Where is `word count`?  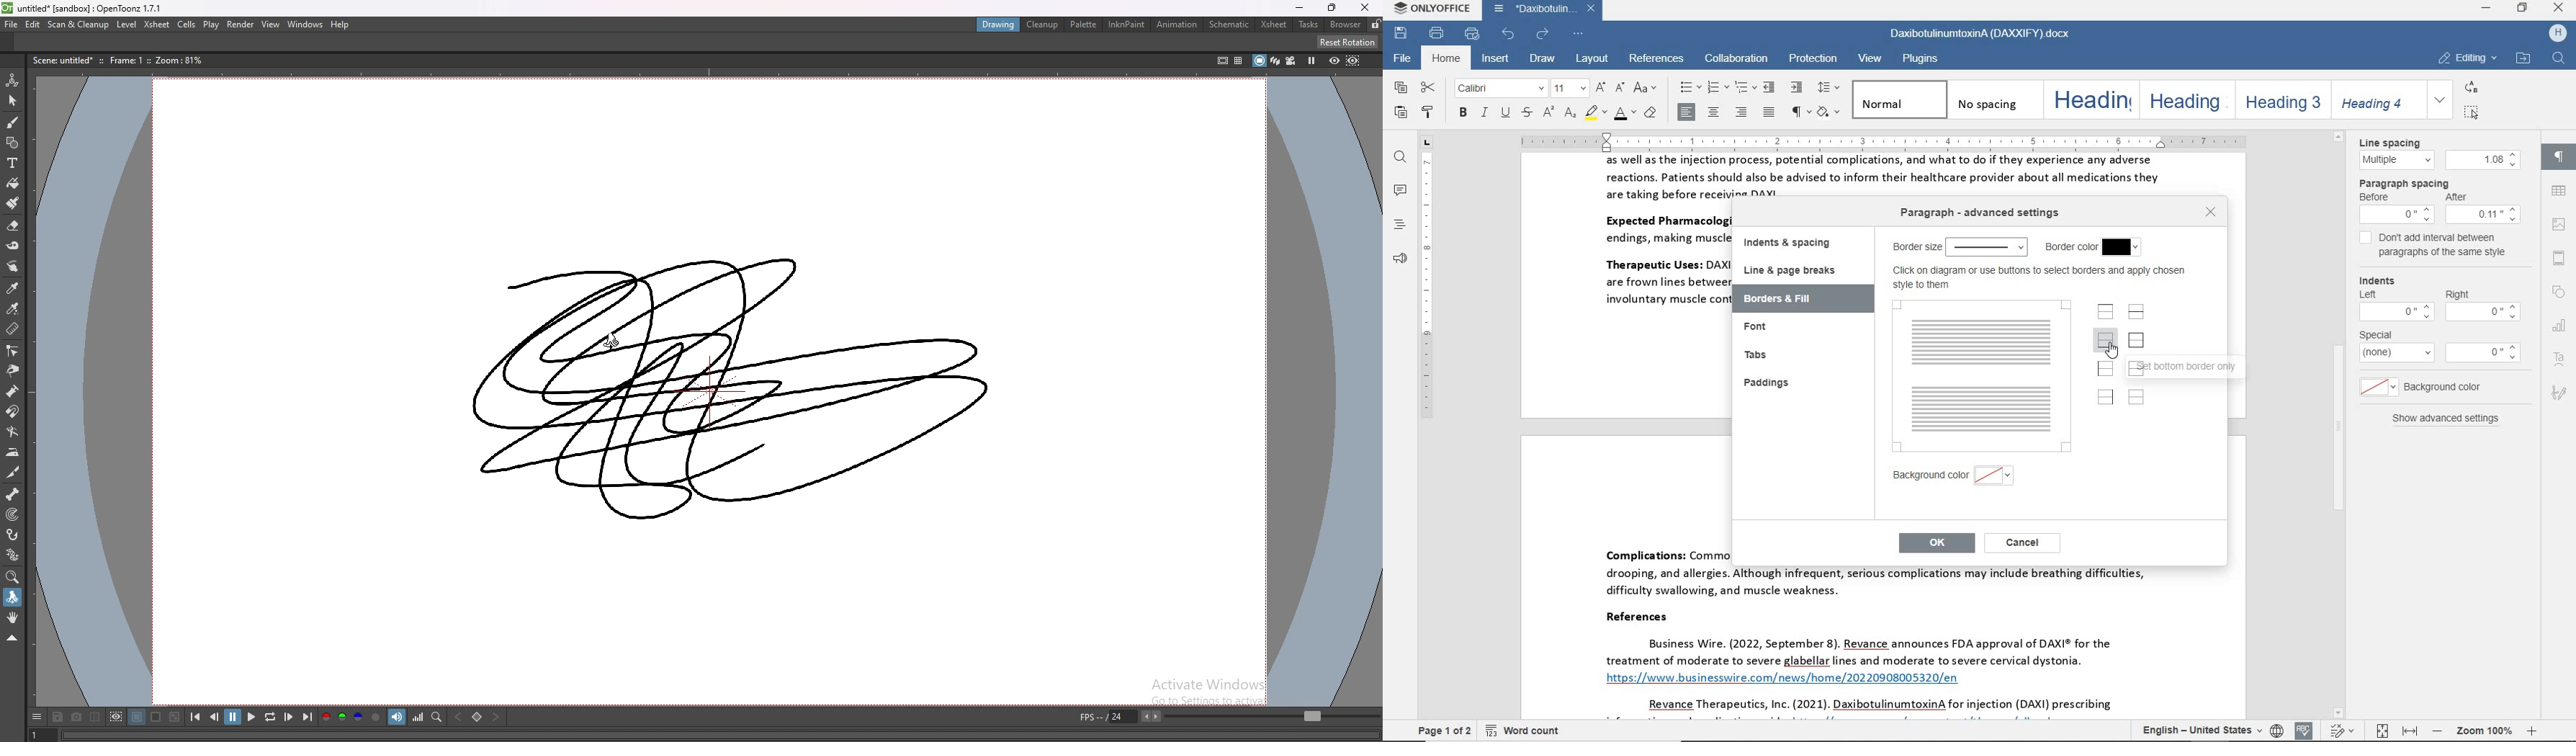 word count is located at coordinates (1526, 729).